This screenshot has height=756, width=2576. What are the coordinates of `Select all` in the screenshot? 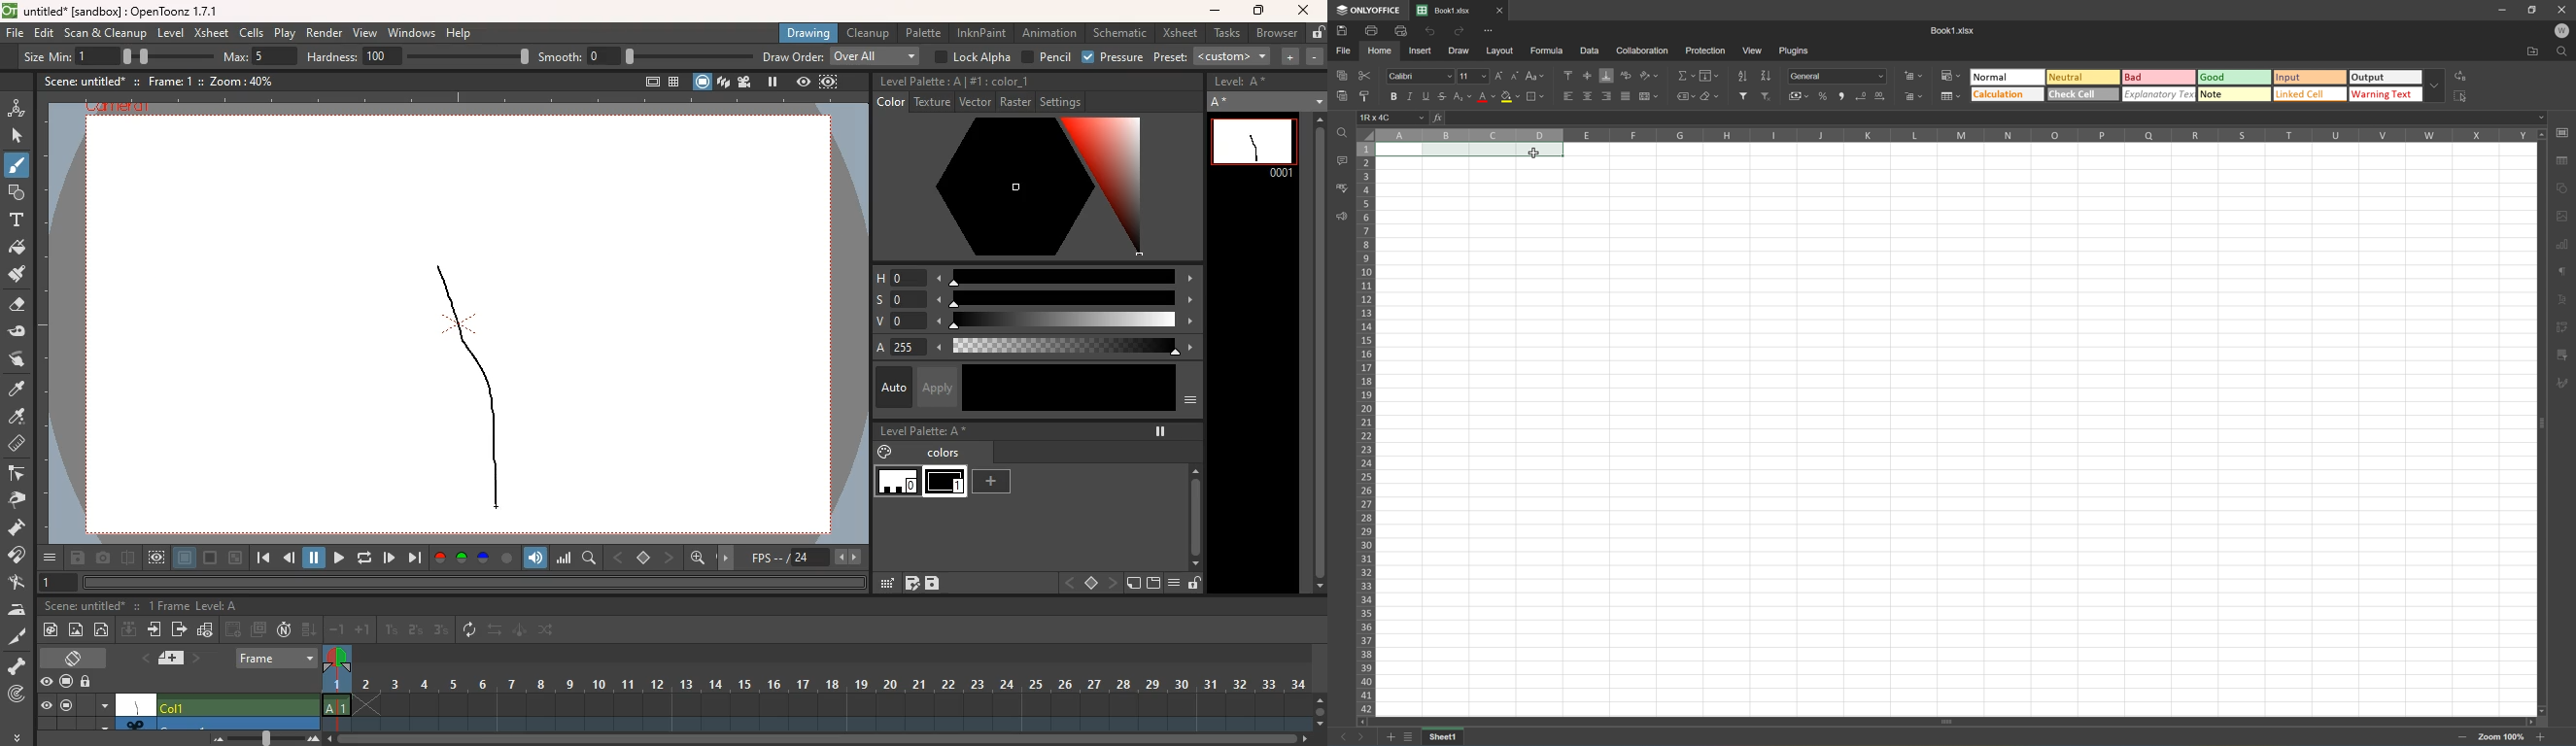 It's located at (2463, 98).